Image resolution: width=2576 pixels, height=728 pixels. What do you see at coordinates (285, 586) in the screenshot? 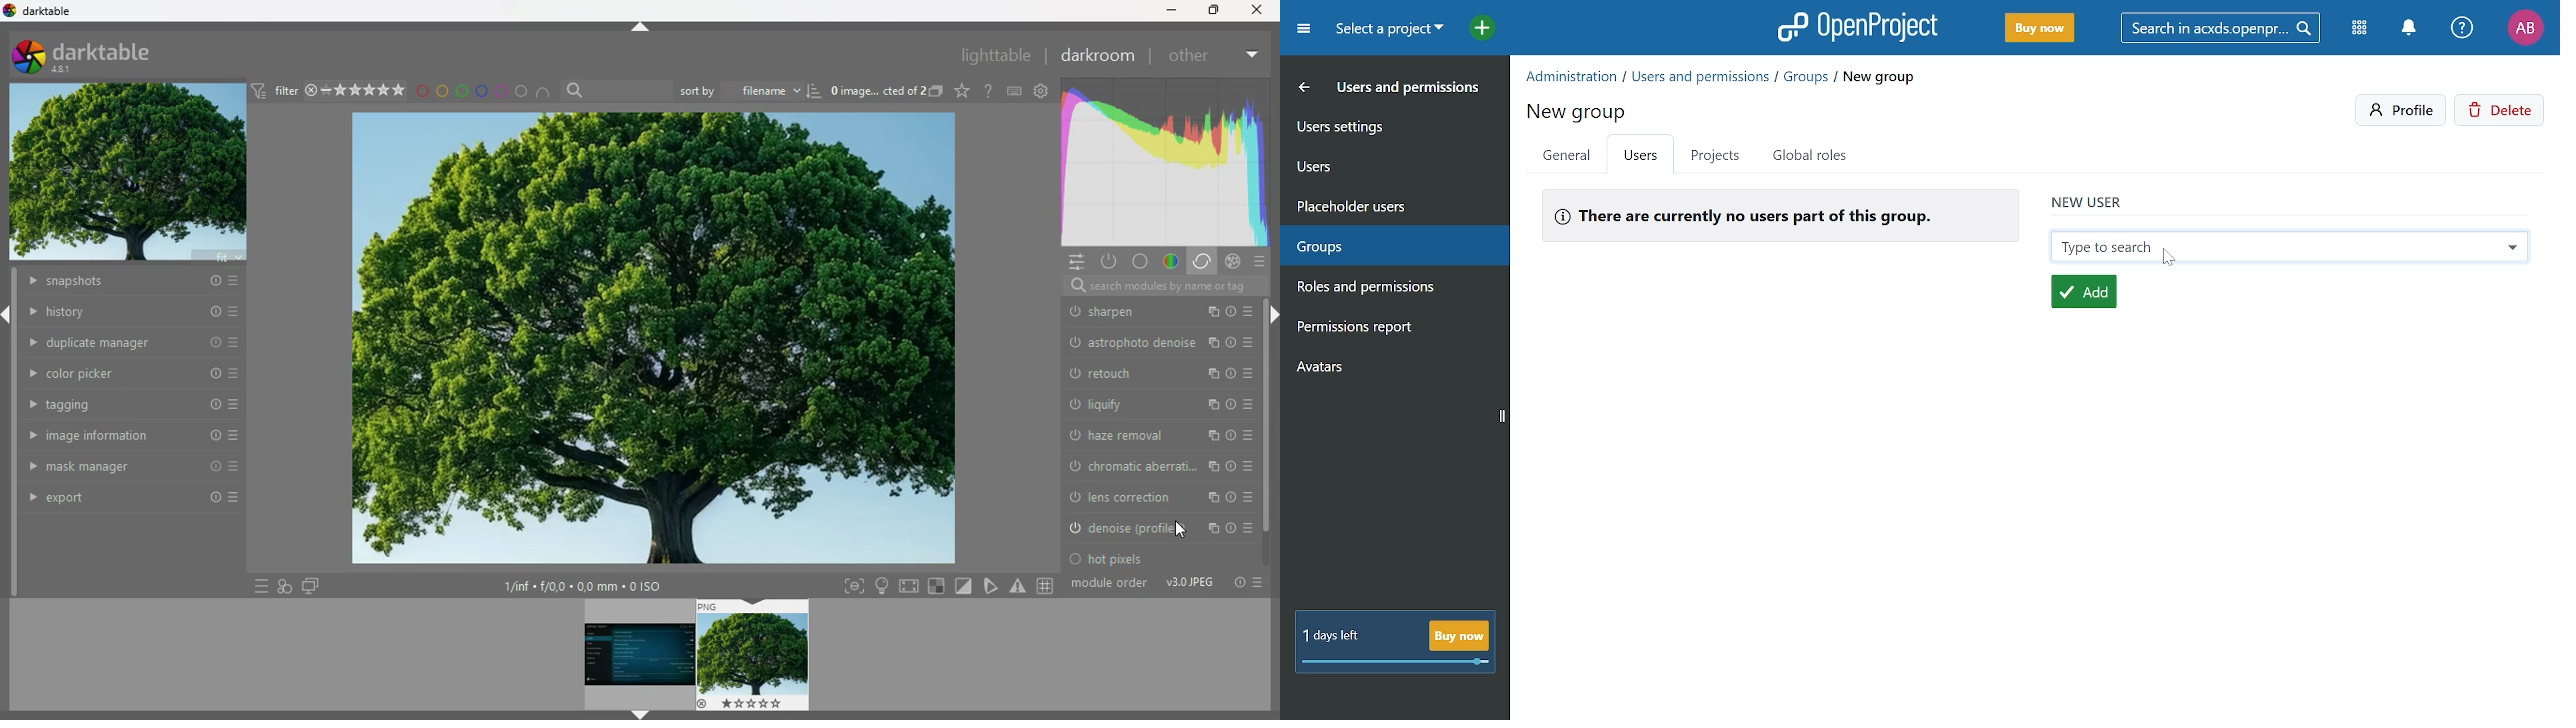
I see `images` at bounding box center [285, 586].